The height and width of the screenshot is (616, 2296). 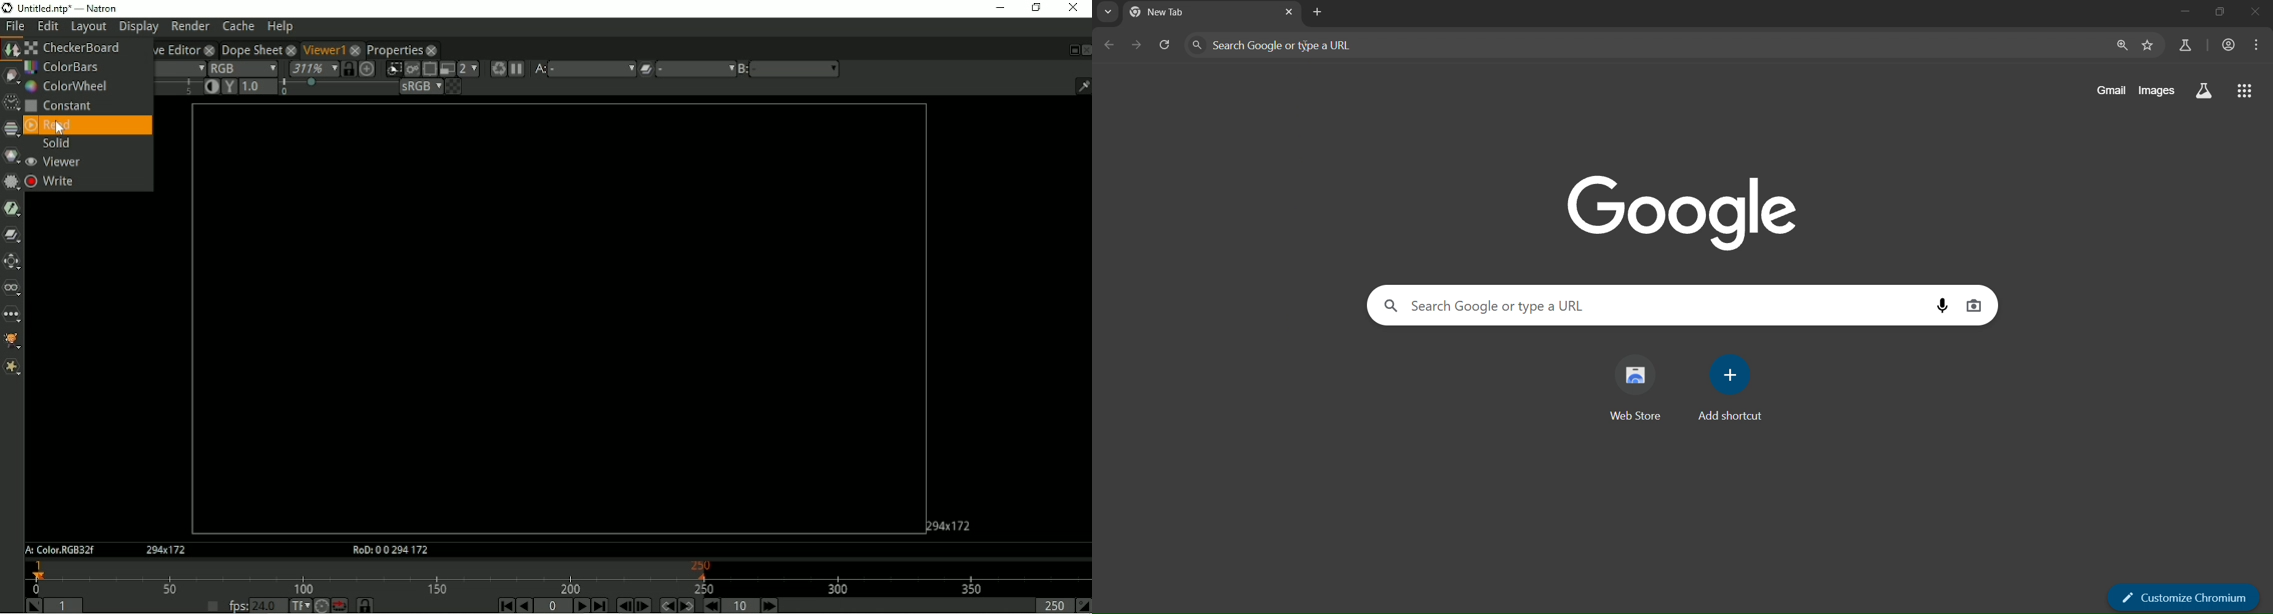 What do you see at coordinates (1638, 387) in the screenshot?
I see `web store` at bounding box center [1638, 387].